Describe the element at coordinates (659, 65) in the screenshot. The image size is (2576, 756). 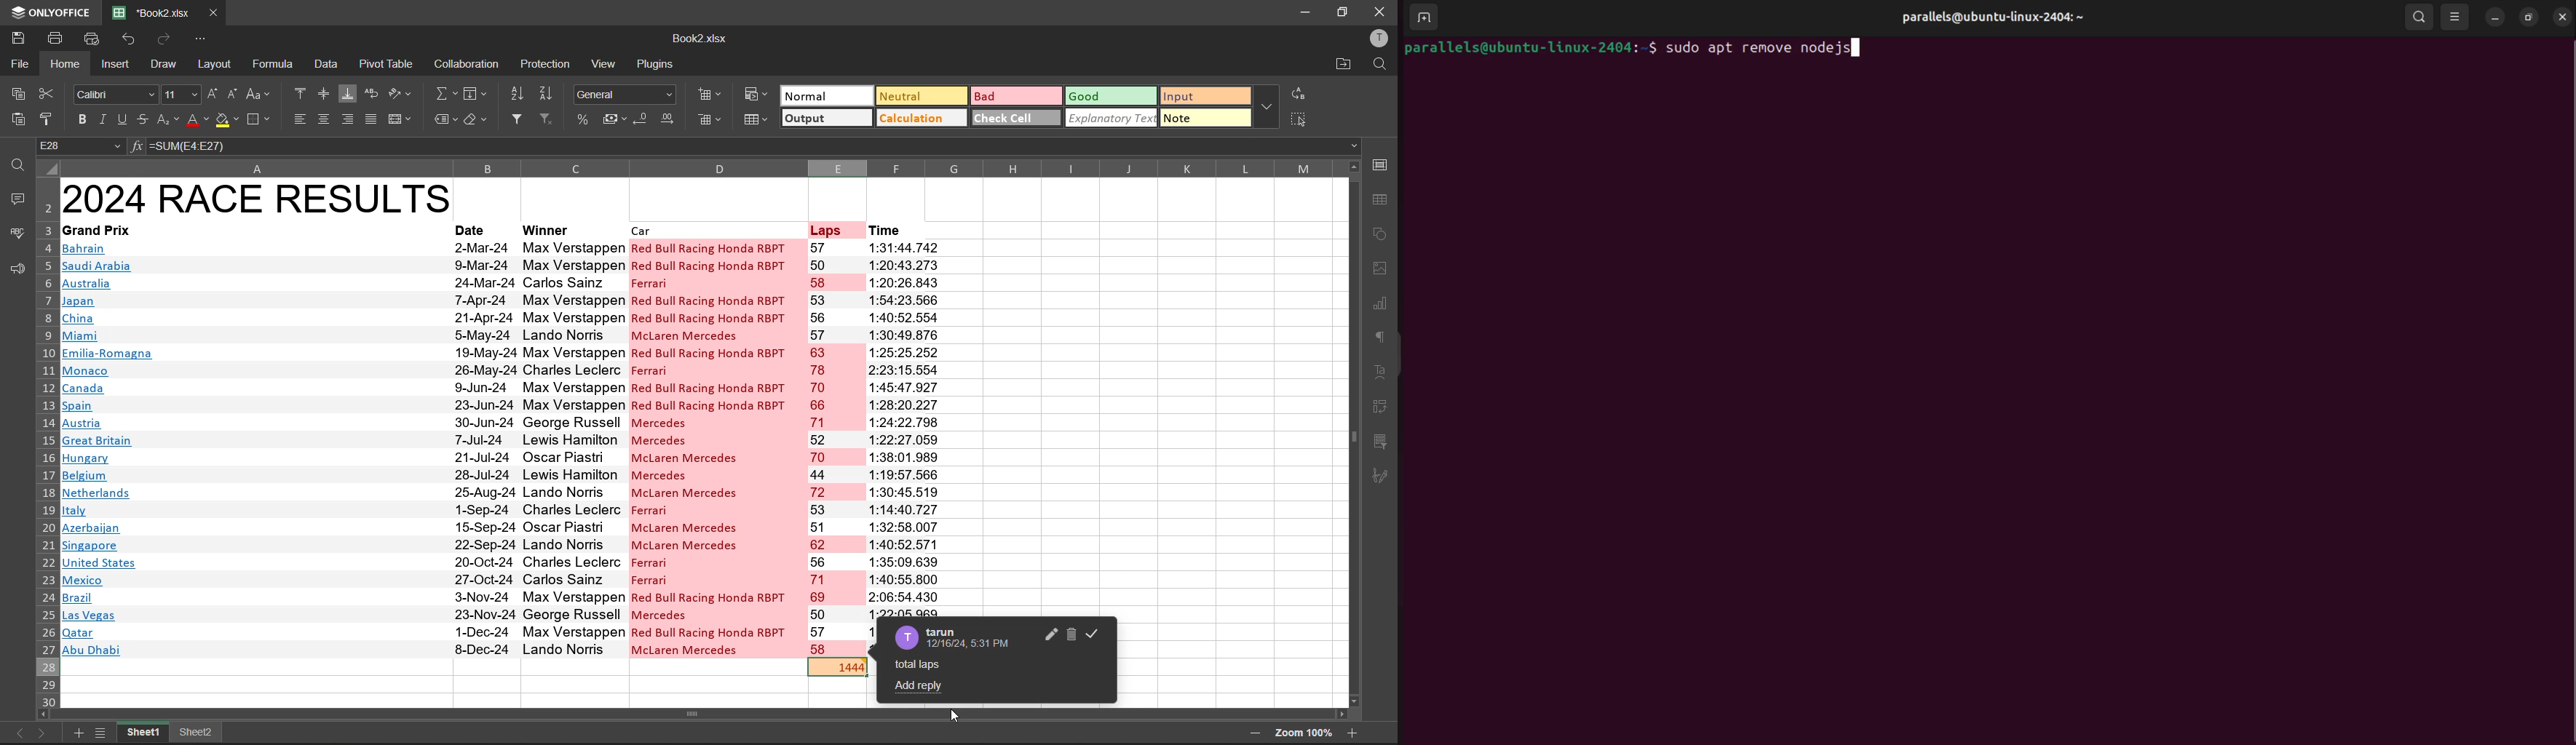
I see `plugins` at that location.